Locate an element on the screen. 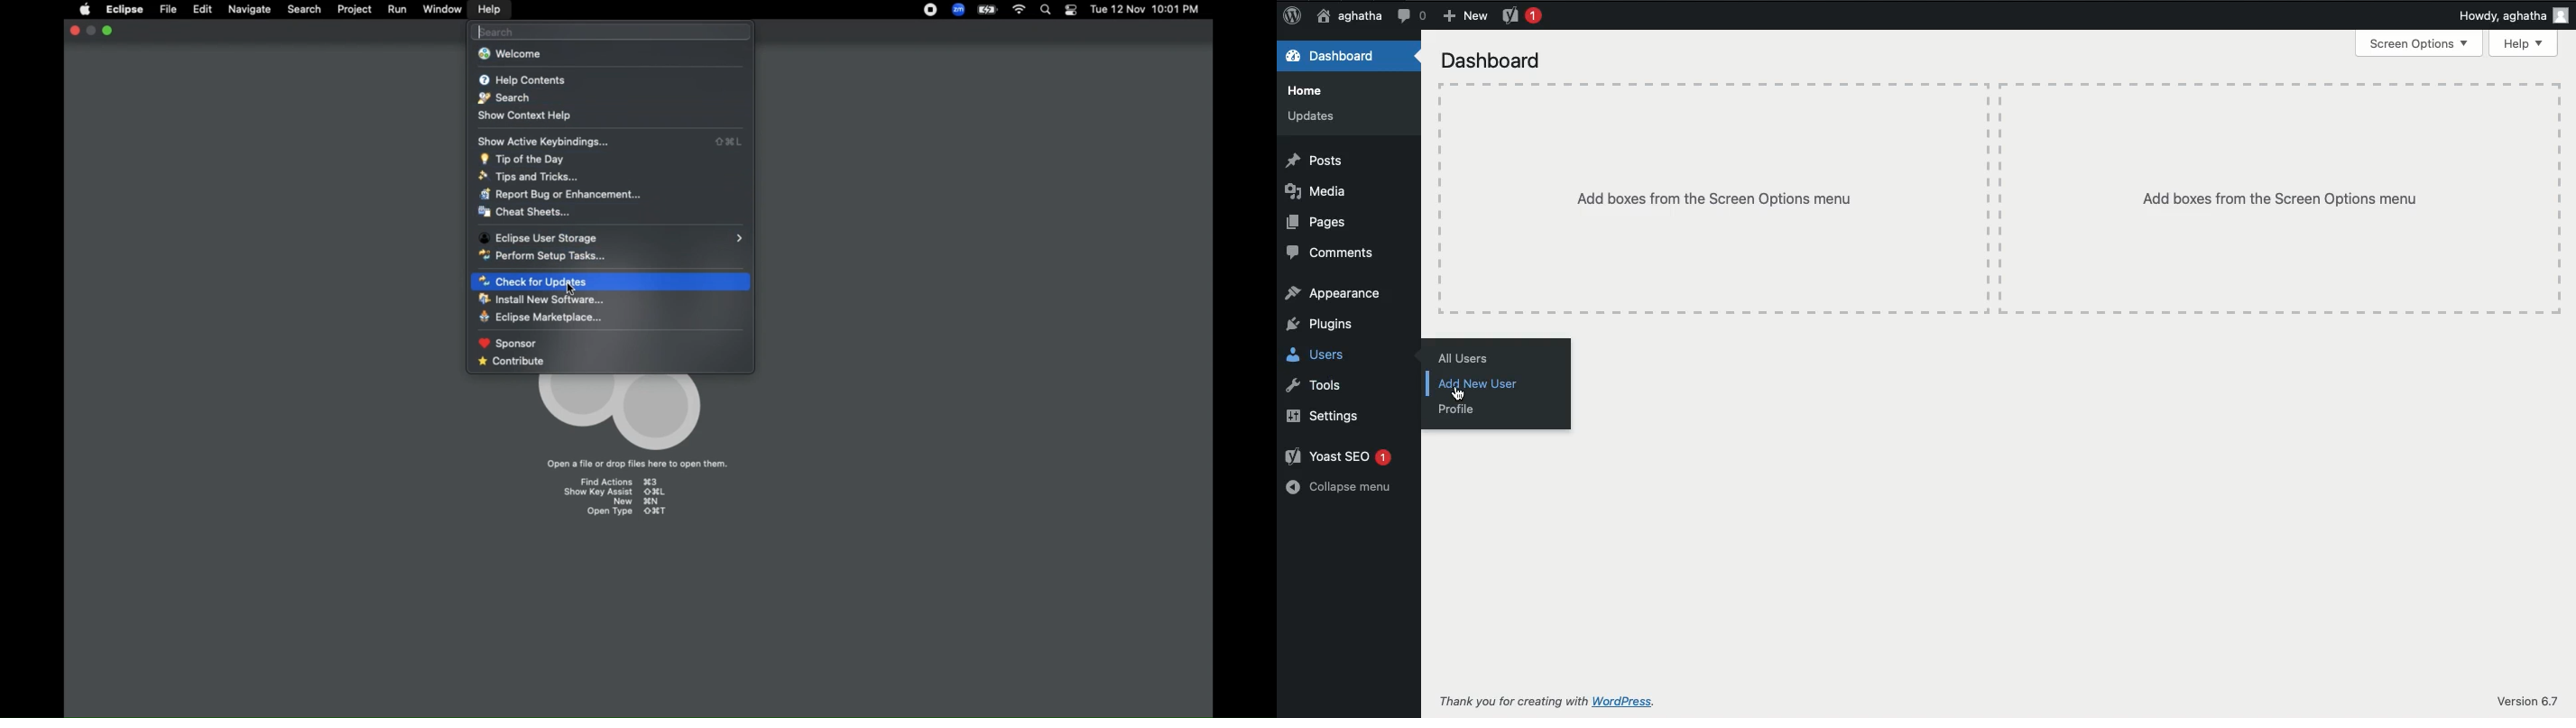  open a flie or drop files here to open them  is located at coordinates (638, 463).